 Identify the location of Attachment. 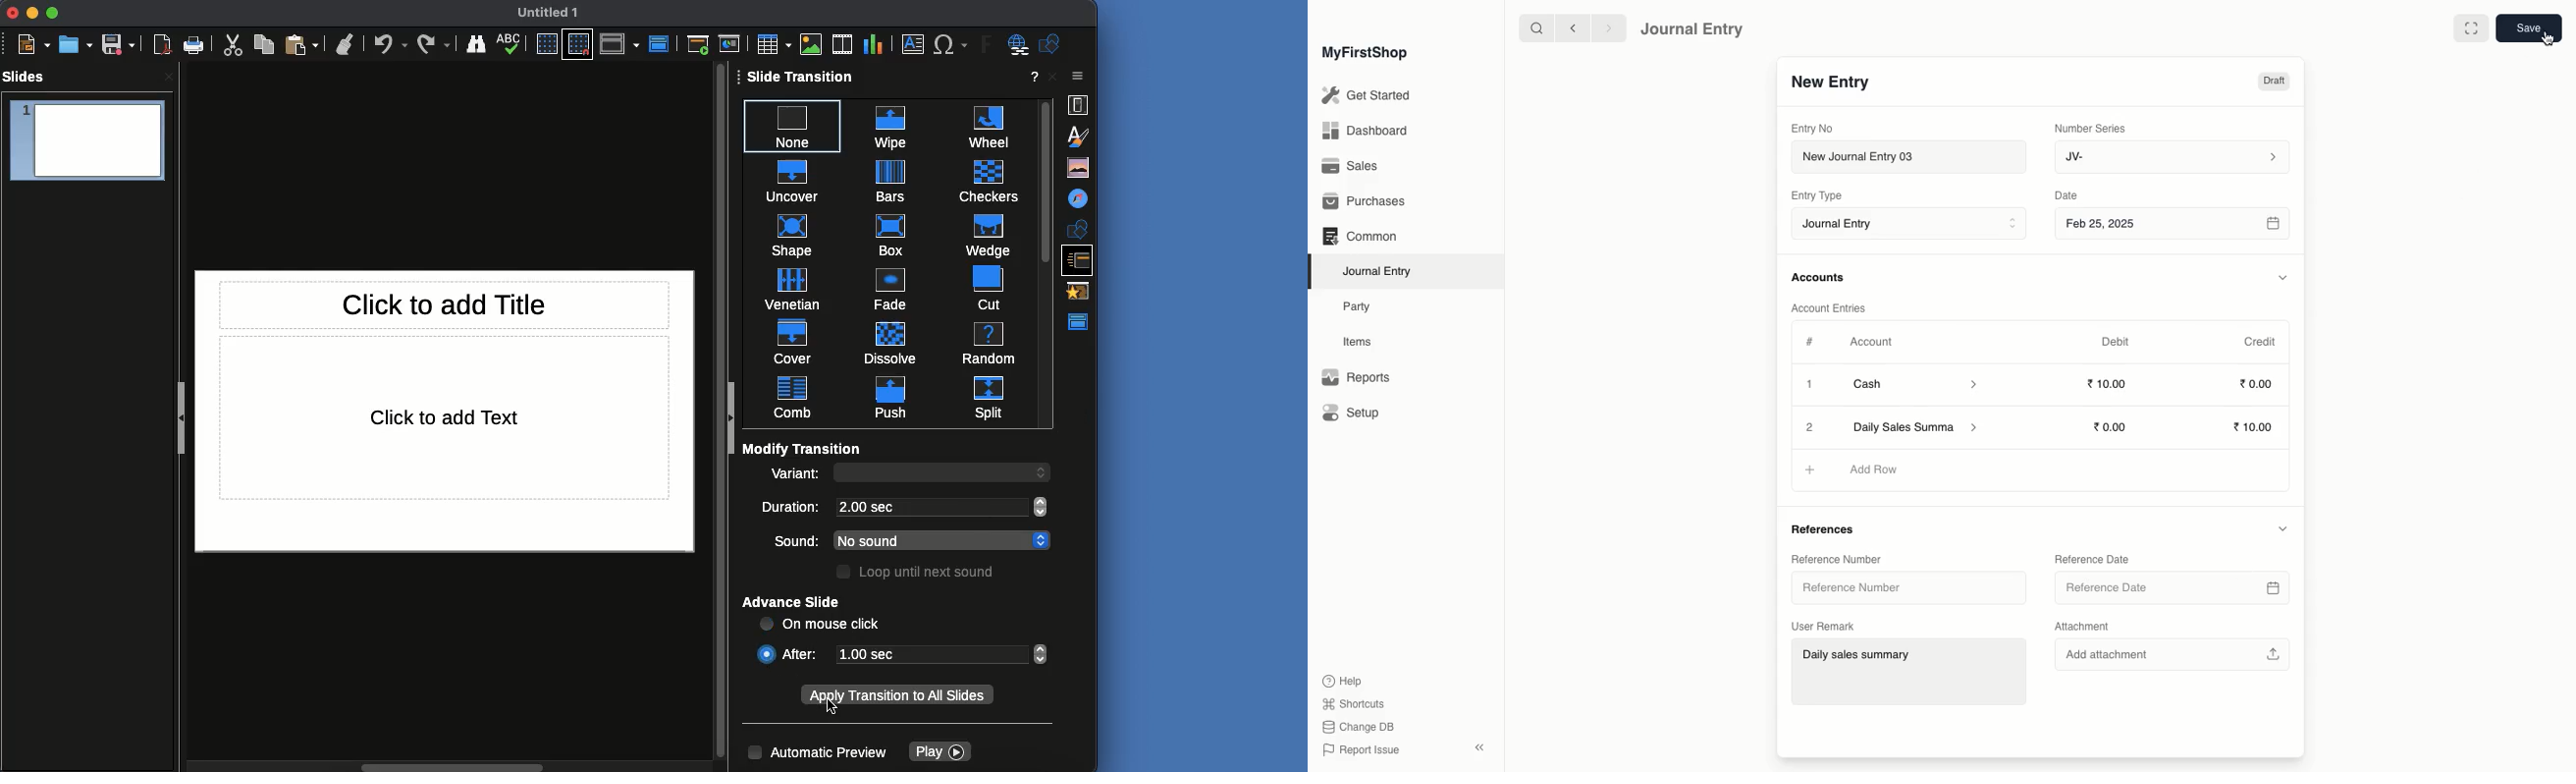
(2083, 627).